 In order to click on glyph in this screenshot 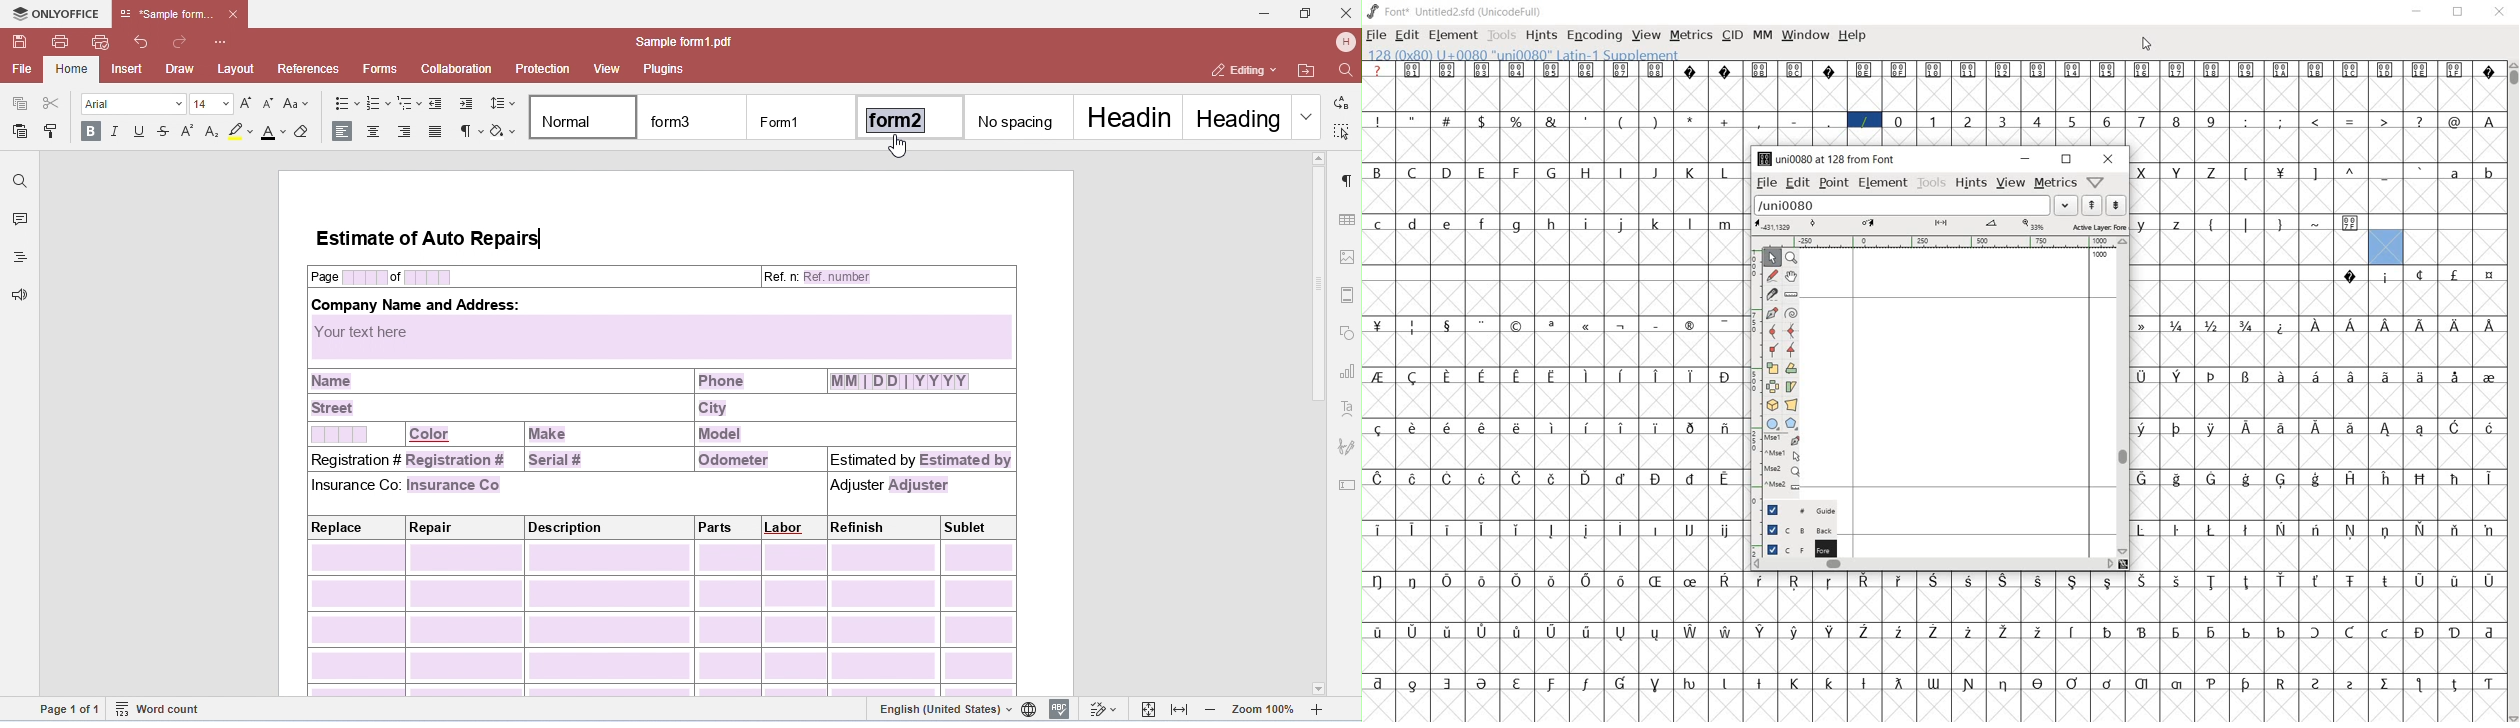, I will do `click(1691, 582)`.